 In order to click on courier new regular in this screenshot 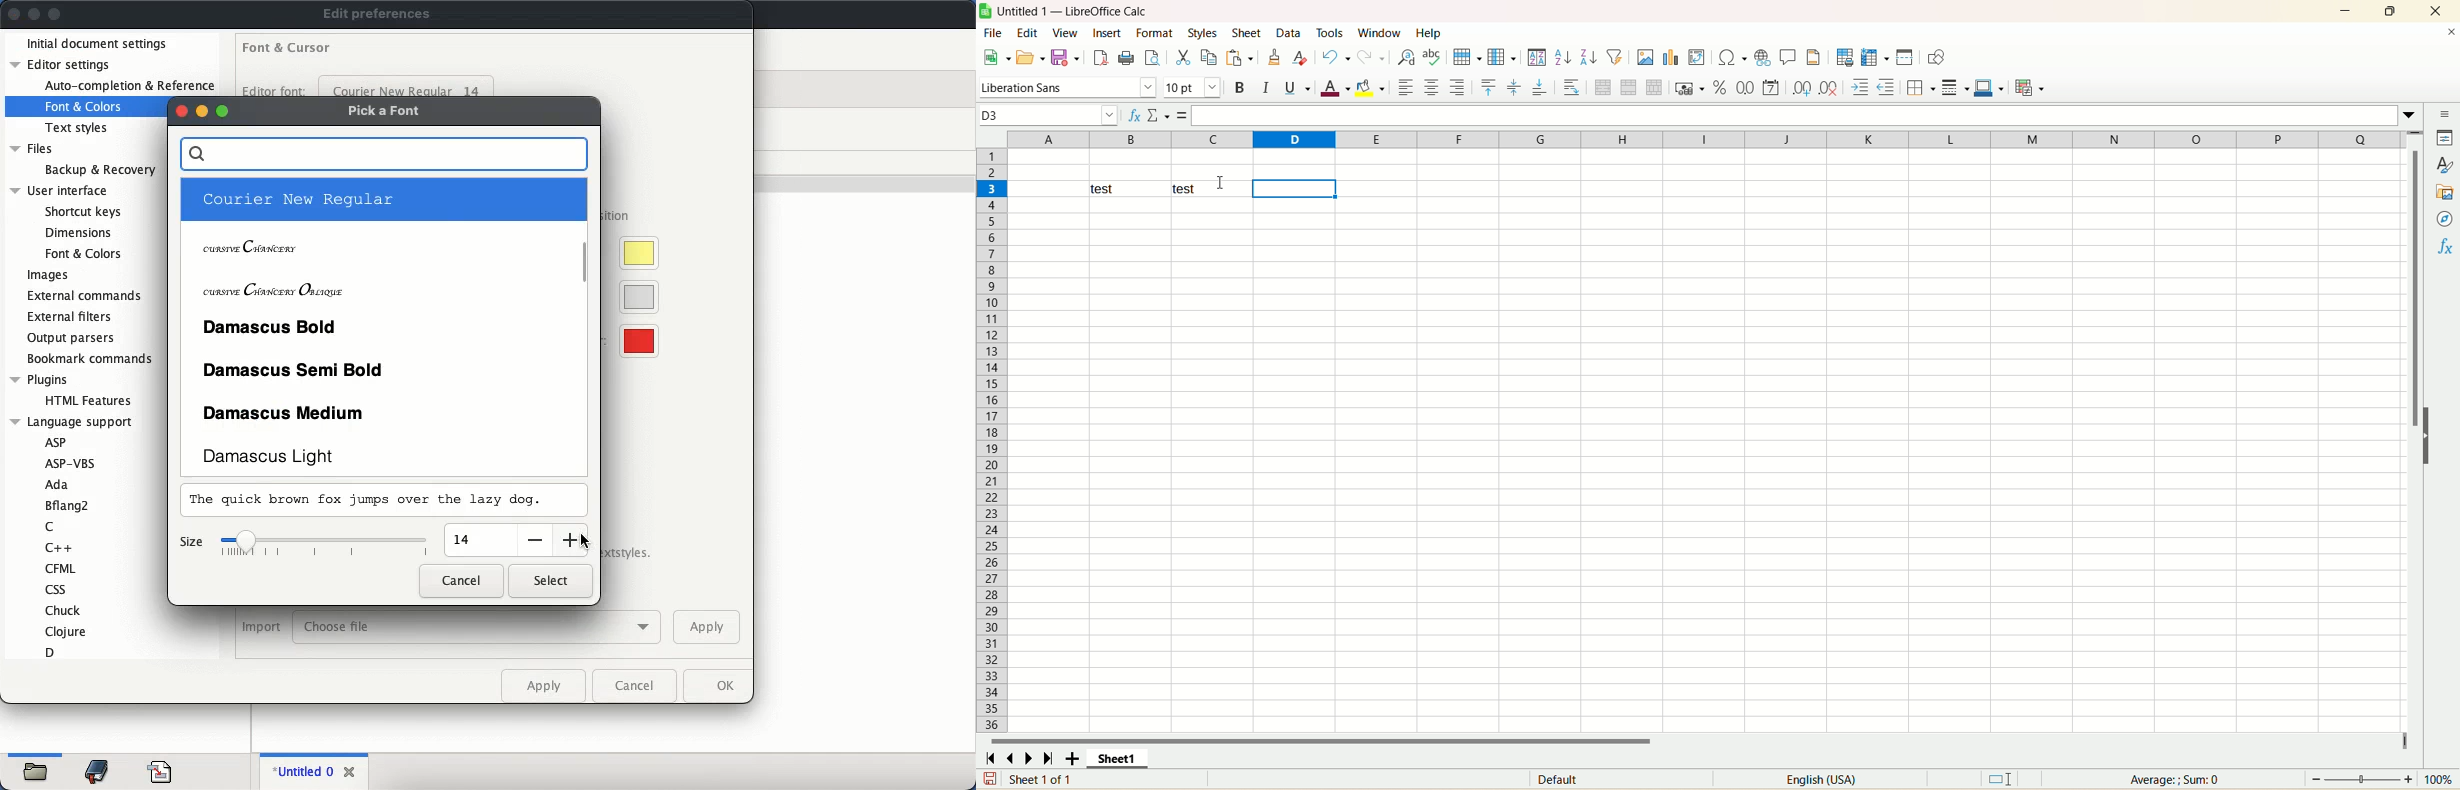, I will do `click(407, 85)`.